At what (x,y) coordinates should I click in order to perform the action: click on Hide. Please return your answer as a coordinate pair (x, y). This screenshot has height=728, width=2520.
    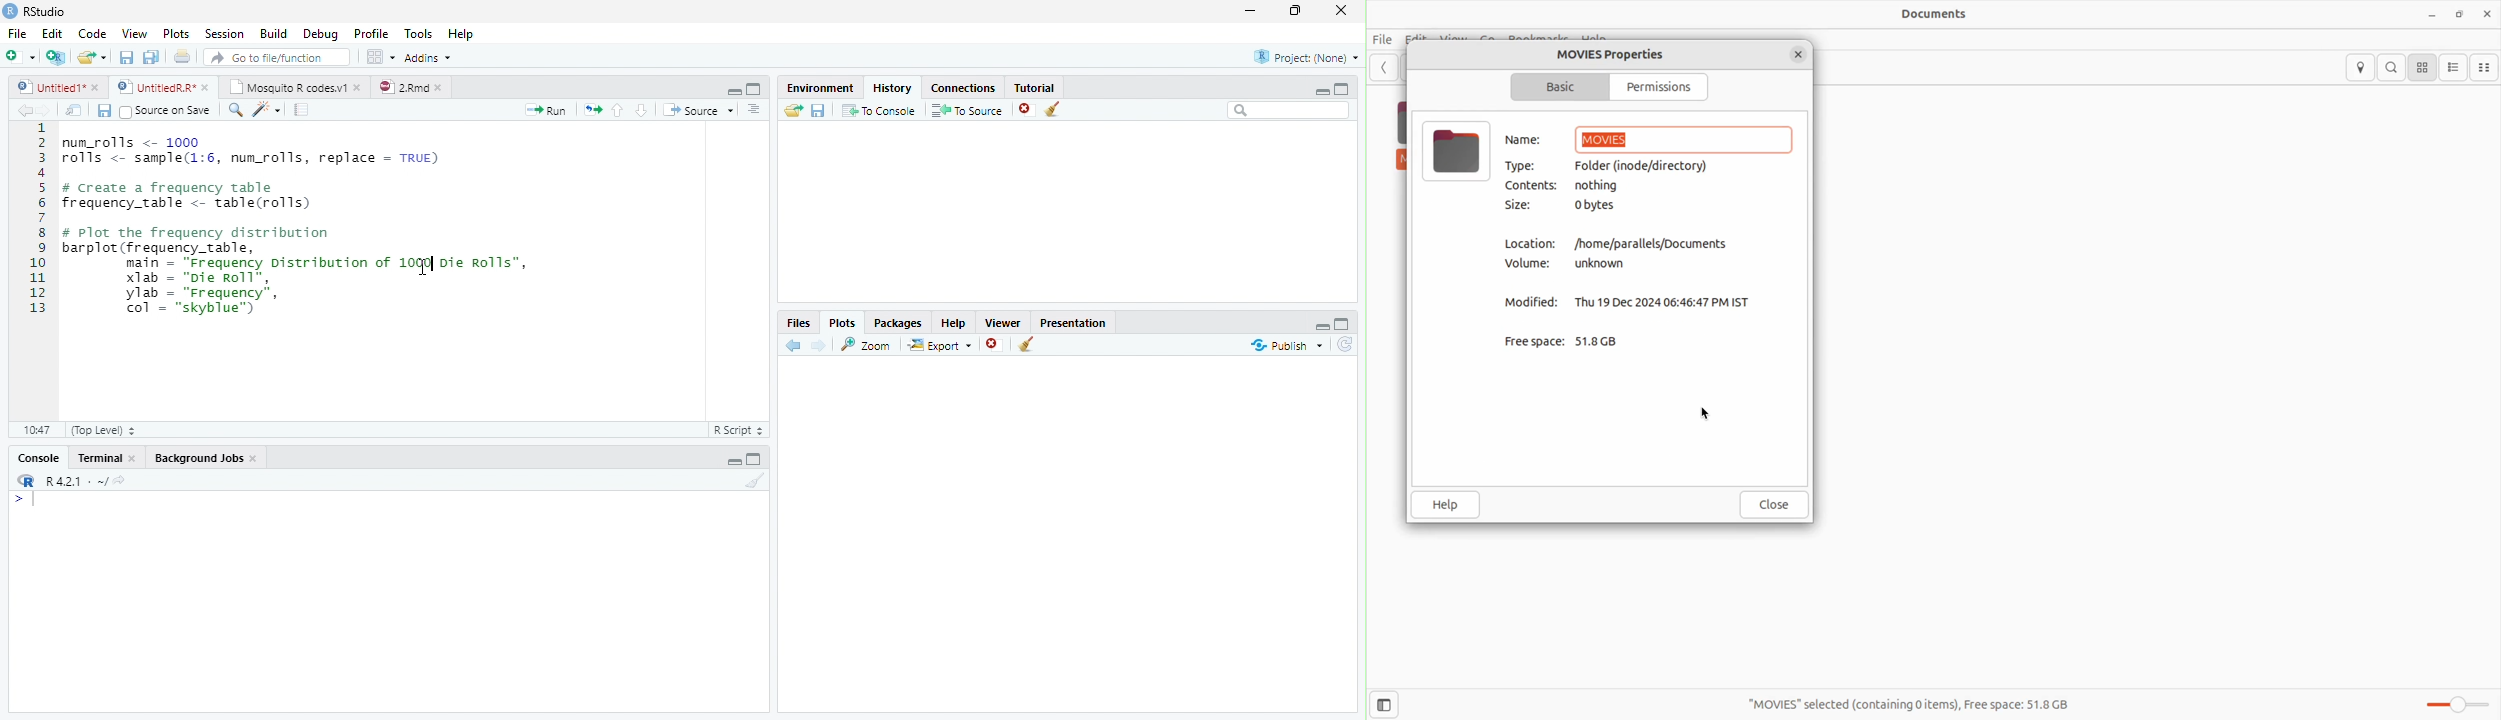
    Looking at the image, I should click on (1322, 327).